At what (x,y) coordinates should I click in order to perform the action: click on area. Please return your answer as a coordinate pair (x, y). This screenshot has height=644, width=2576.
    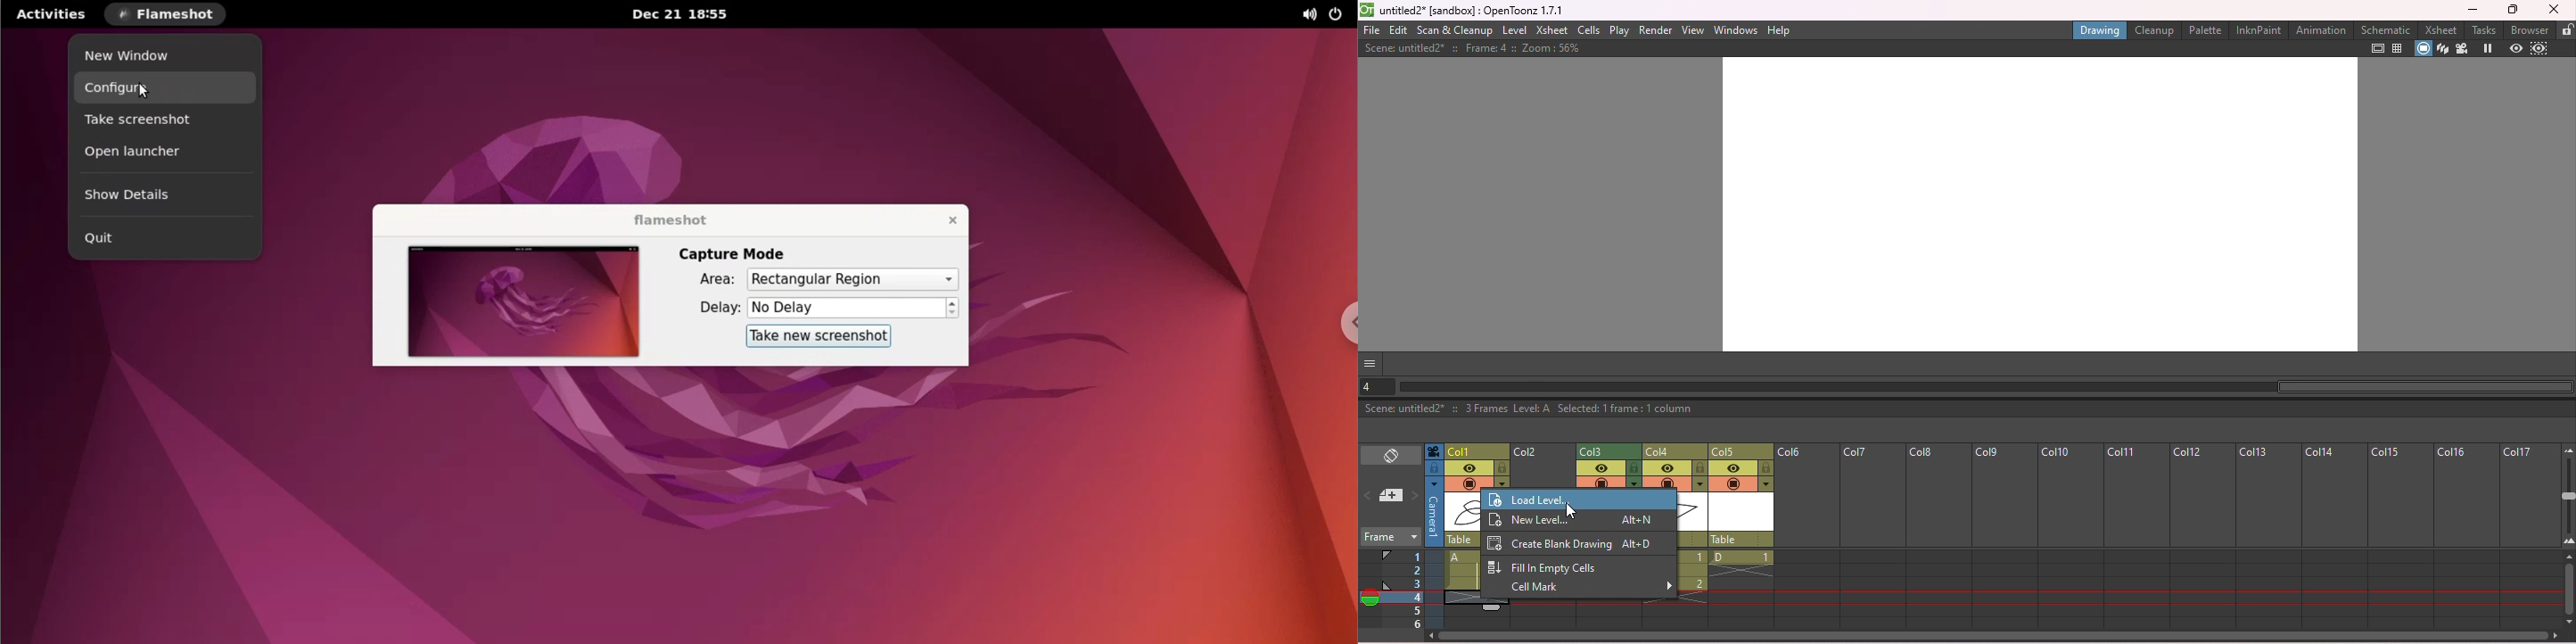
    Looking at the image, I should click on (708, 280).